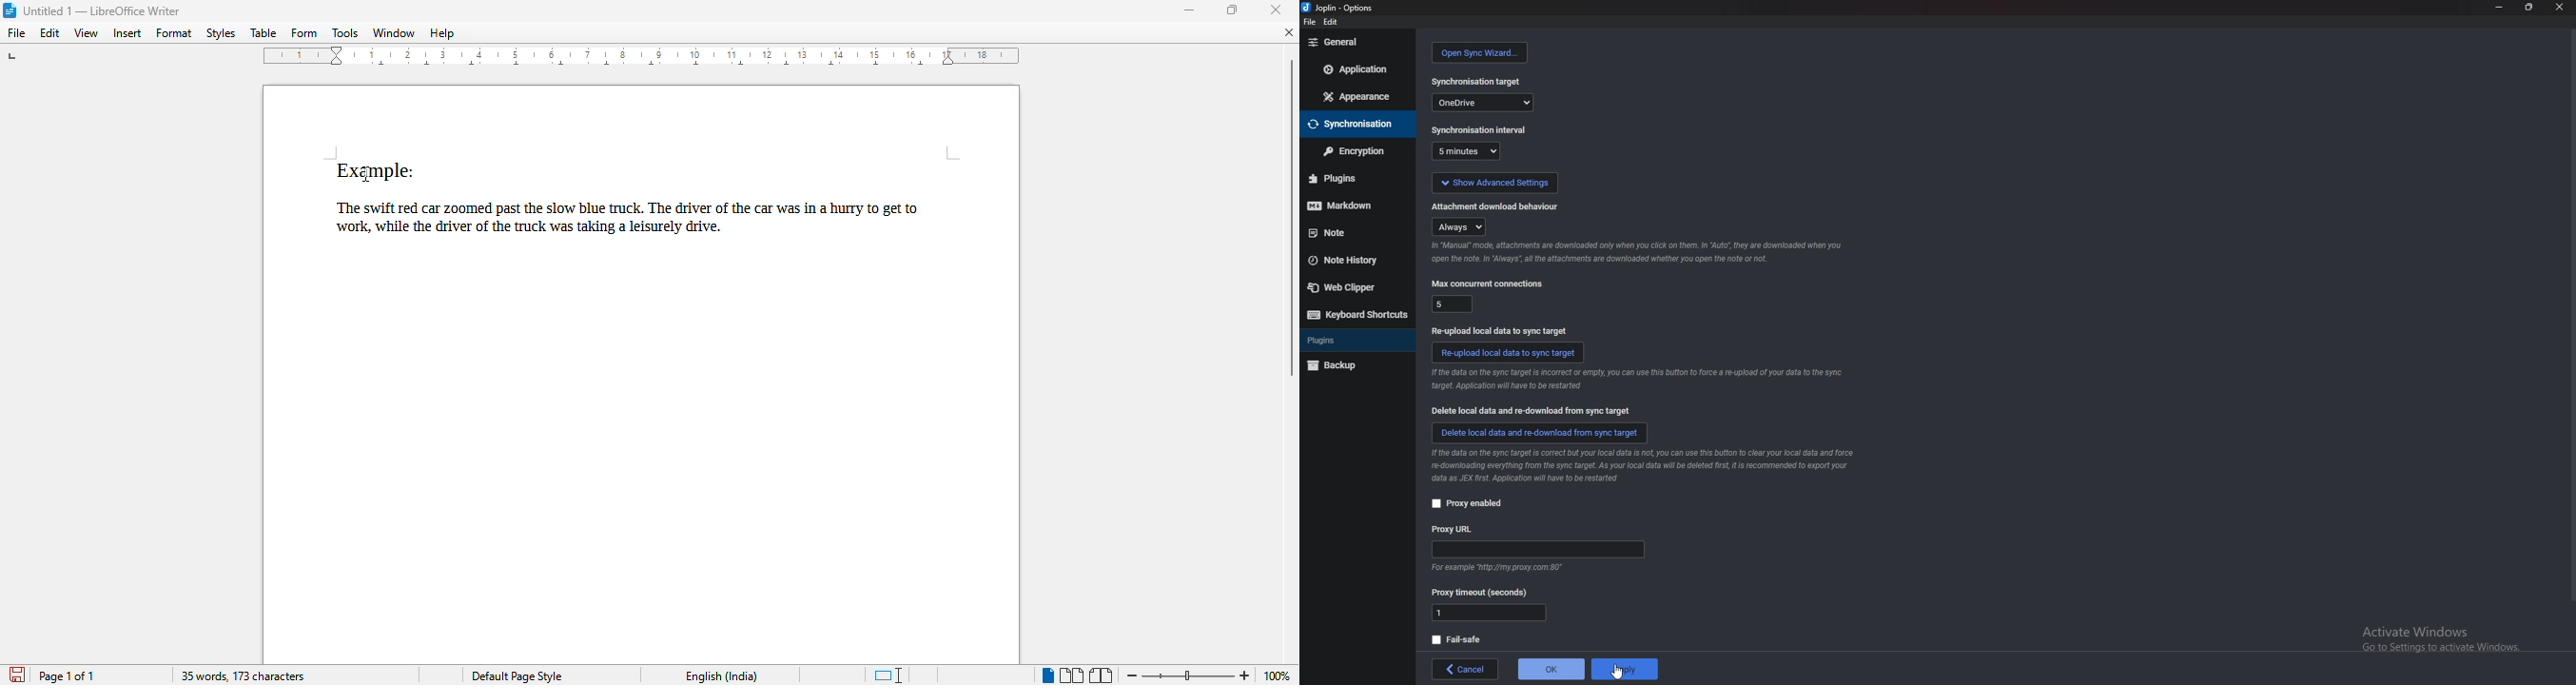  What do you see at coordinates (1507, 352) in the screenshot?
I see `reupload data` at bounding box center [1507, 352].